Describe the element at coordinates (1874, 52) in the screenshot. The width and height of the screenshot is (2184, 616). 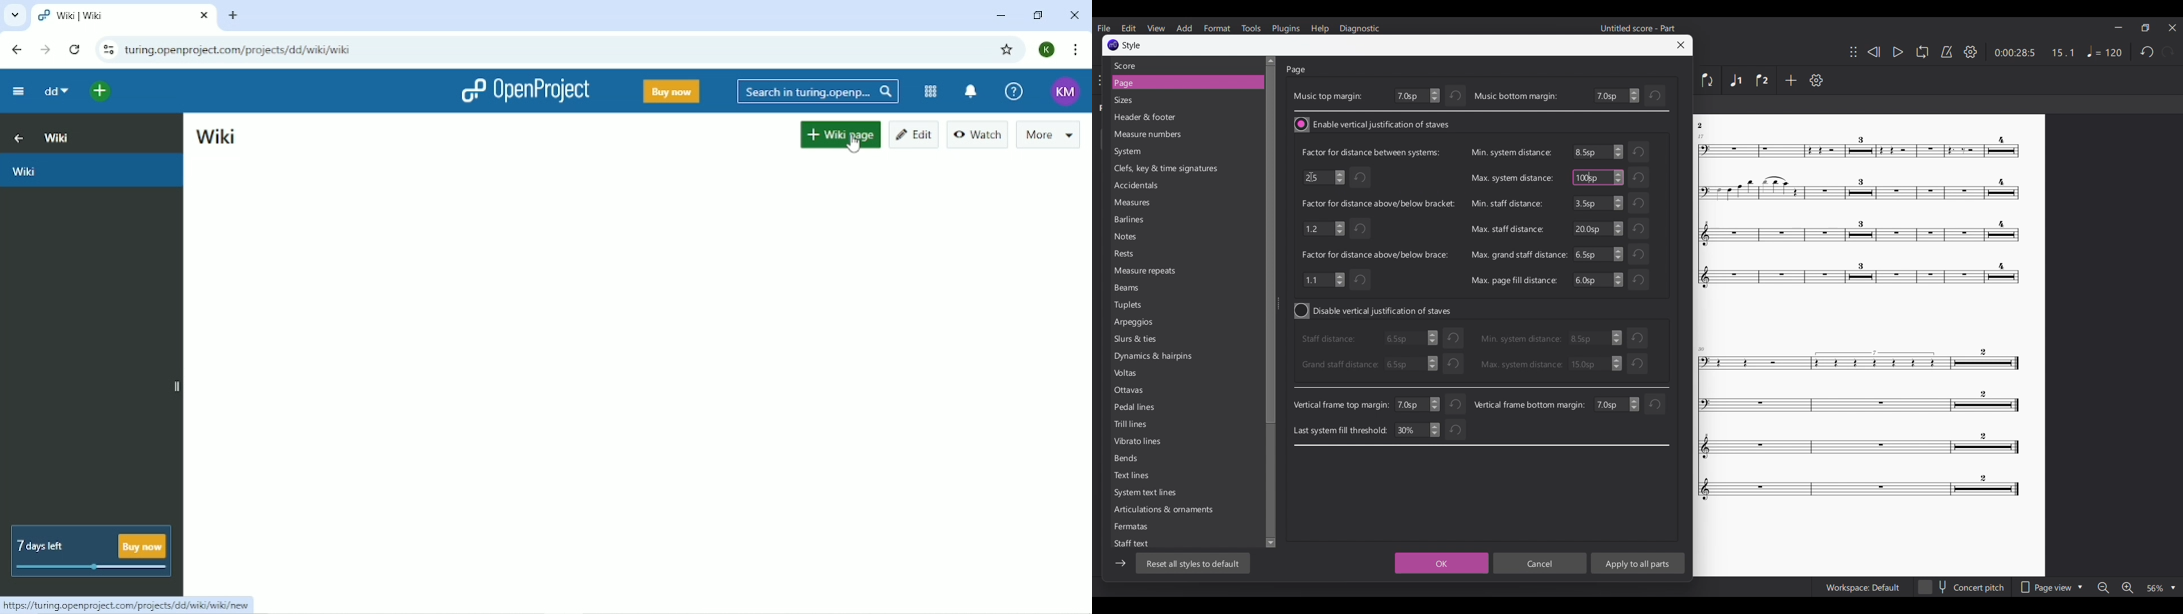
I see `Rewind` at that location.